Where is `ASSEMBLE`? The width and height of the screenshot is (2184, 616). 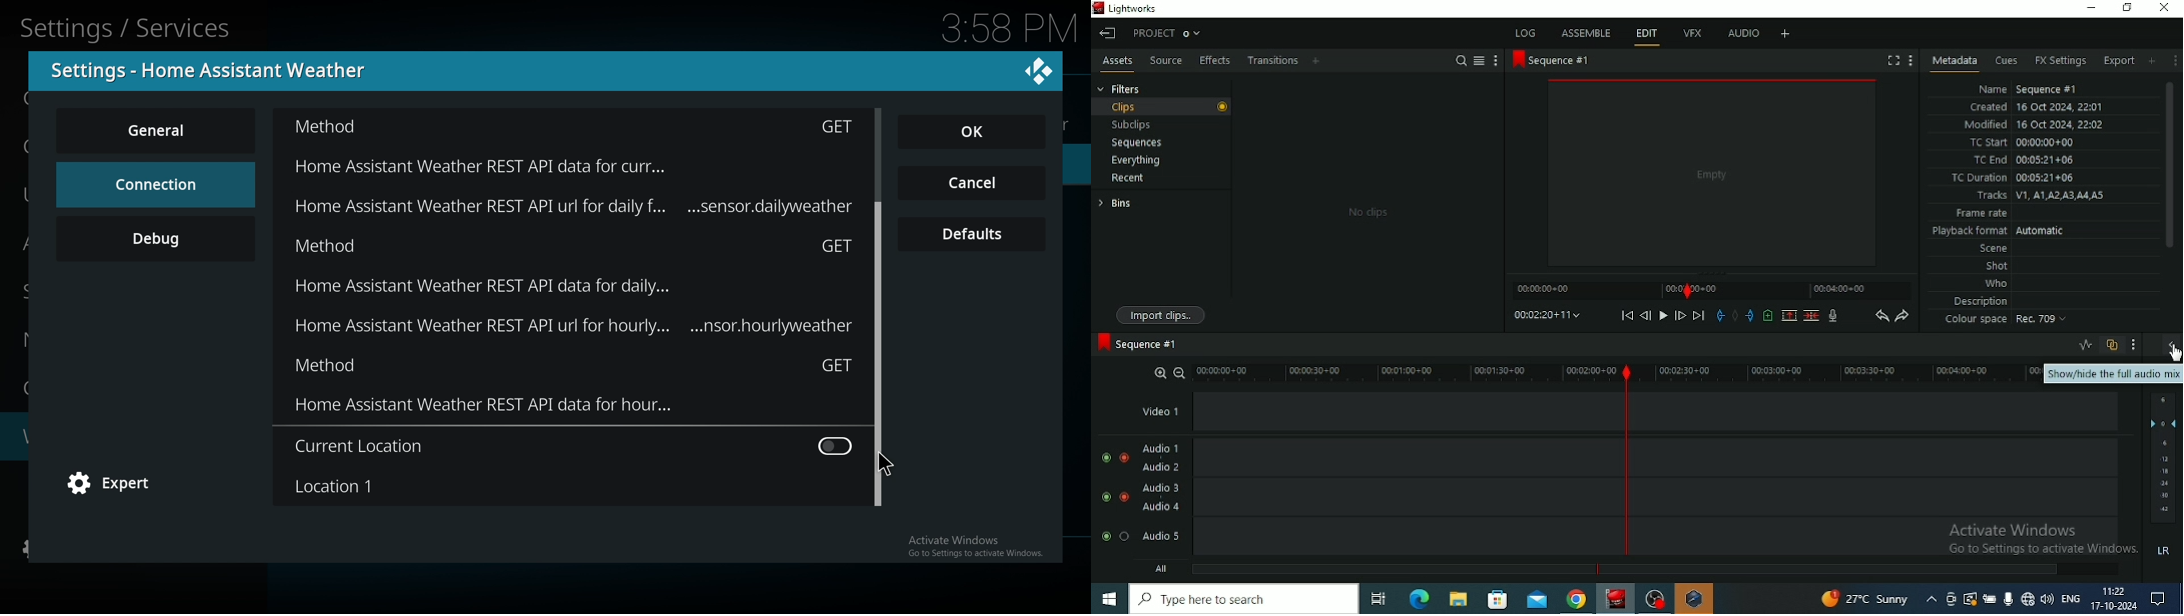 ASSEMBLE is located at coordinates (1586, 33).